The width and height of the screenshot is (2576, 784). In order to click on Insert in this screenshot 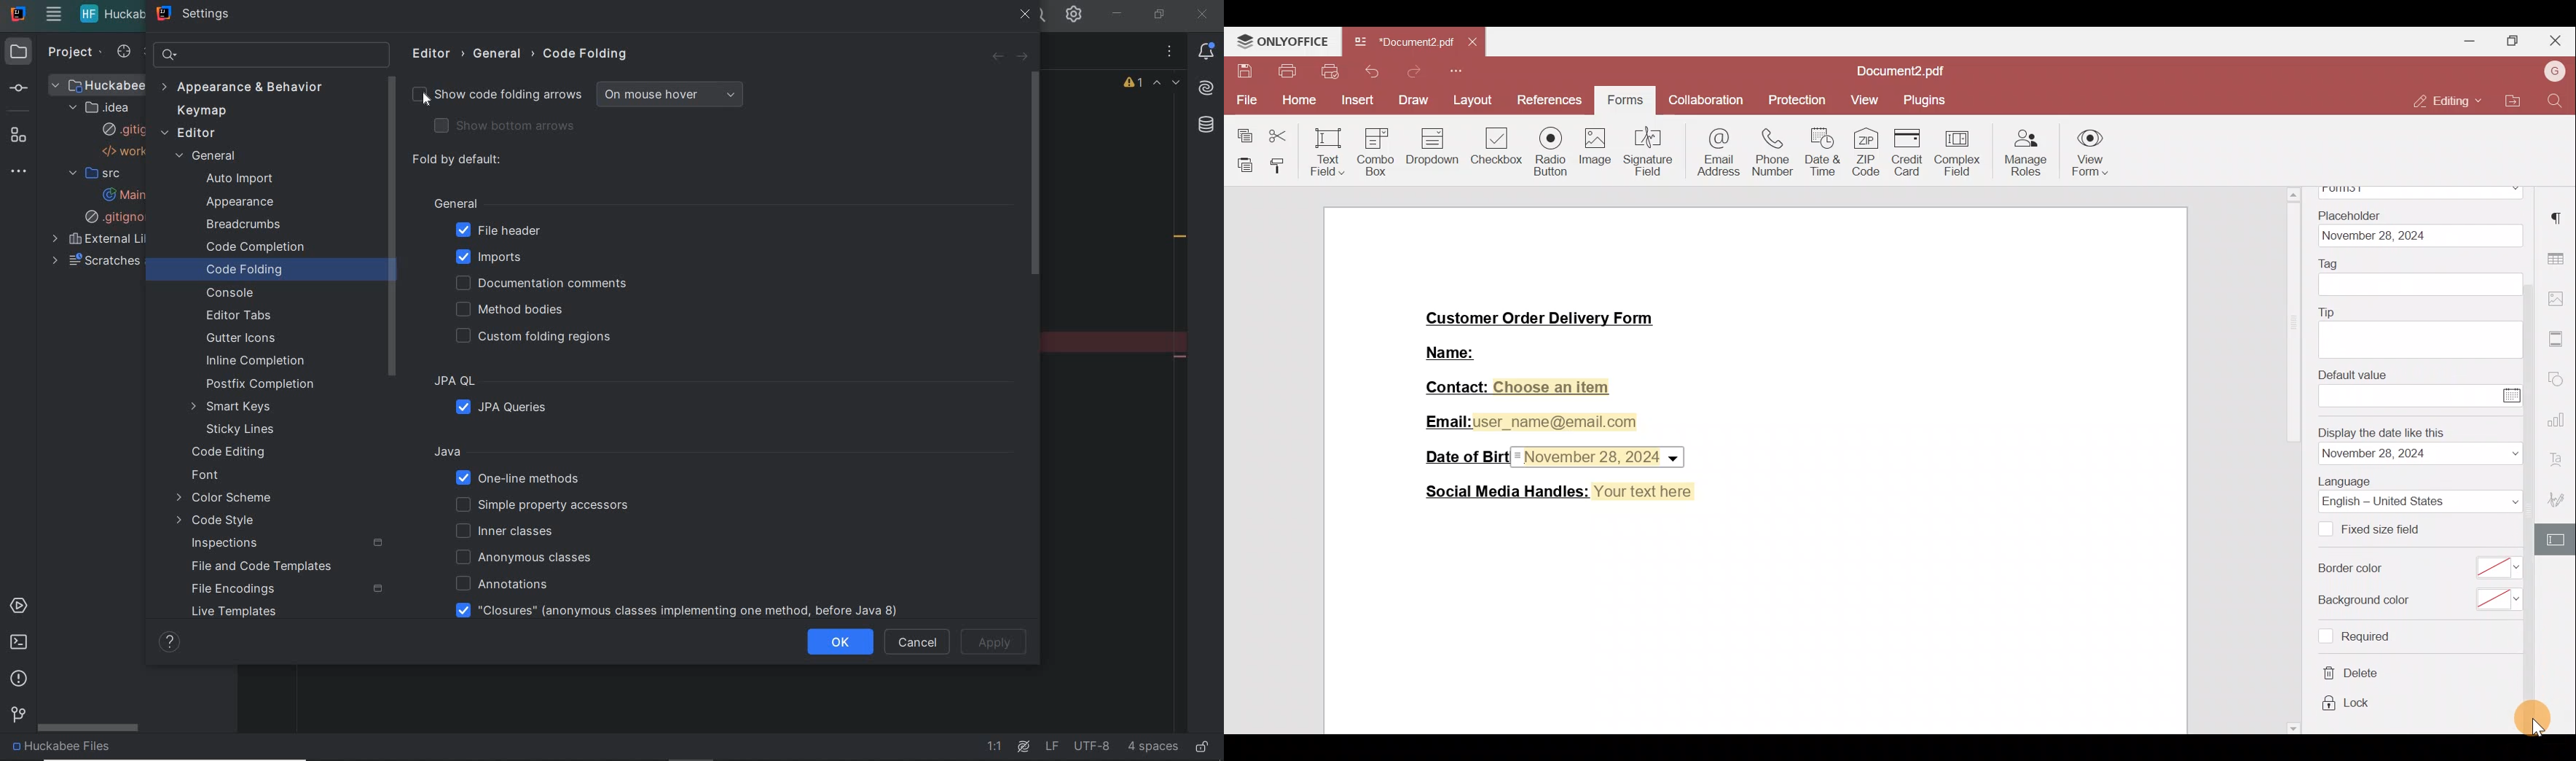, I will do `click(1356, 100)`.